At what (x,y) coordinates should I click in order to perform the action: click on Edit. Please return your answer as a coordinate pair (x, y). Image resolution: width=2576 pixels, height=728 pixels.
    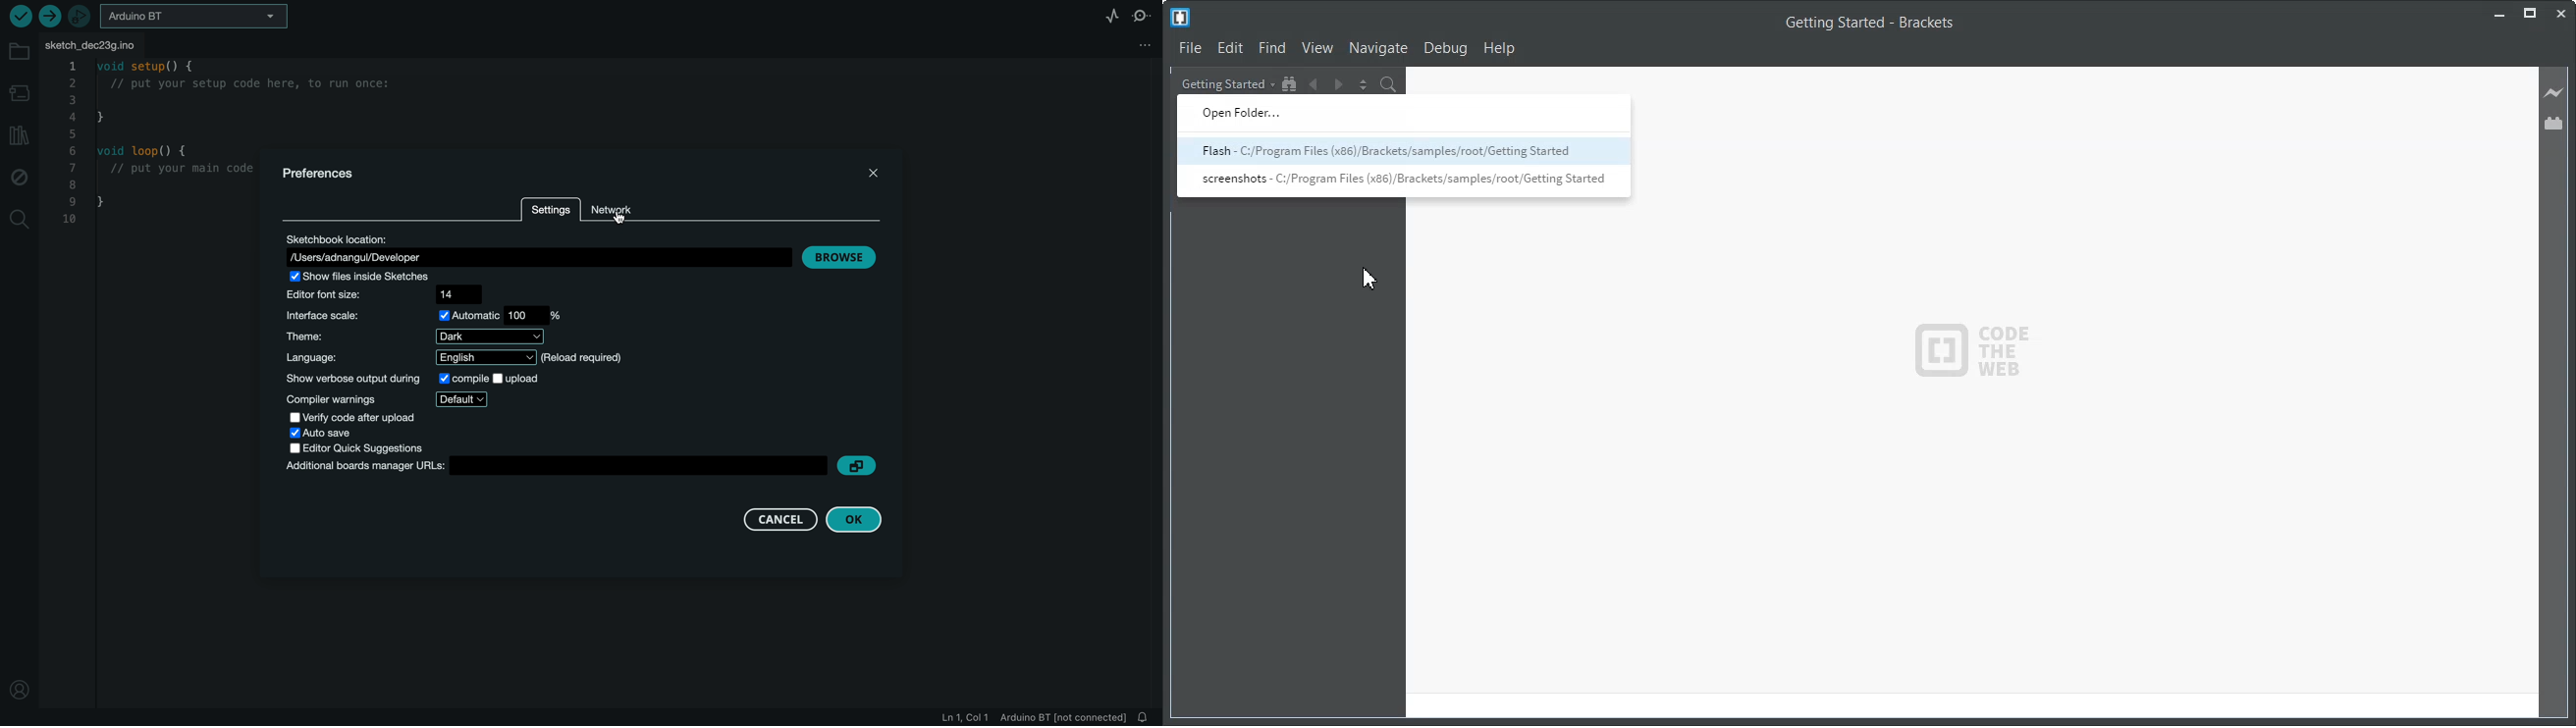
    Looking at the image, I should click on (1231, 48).